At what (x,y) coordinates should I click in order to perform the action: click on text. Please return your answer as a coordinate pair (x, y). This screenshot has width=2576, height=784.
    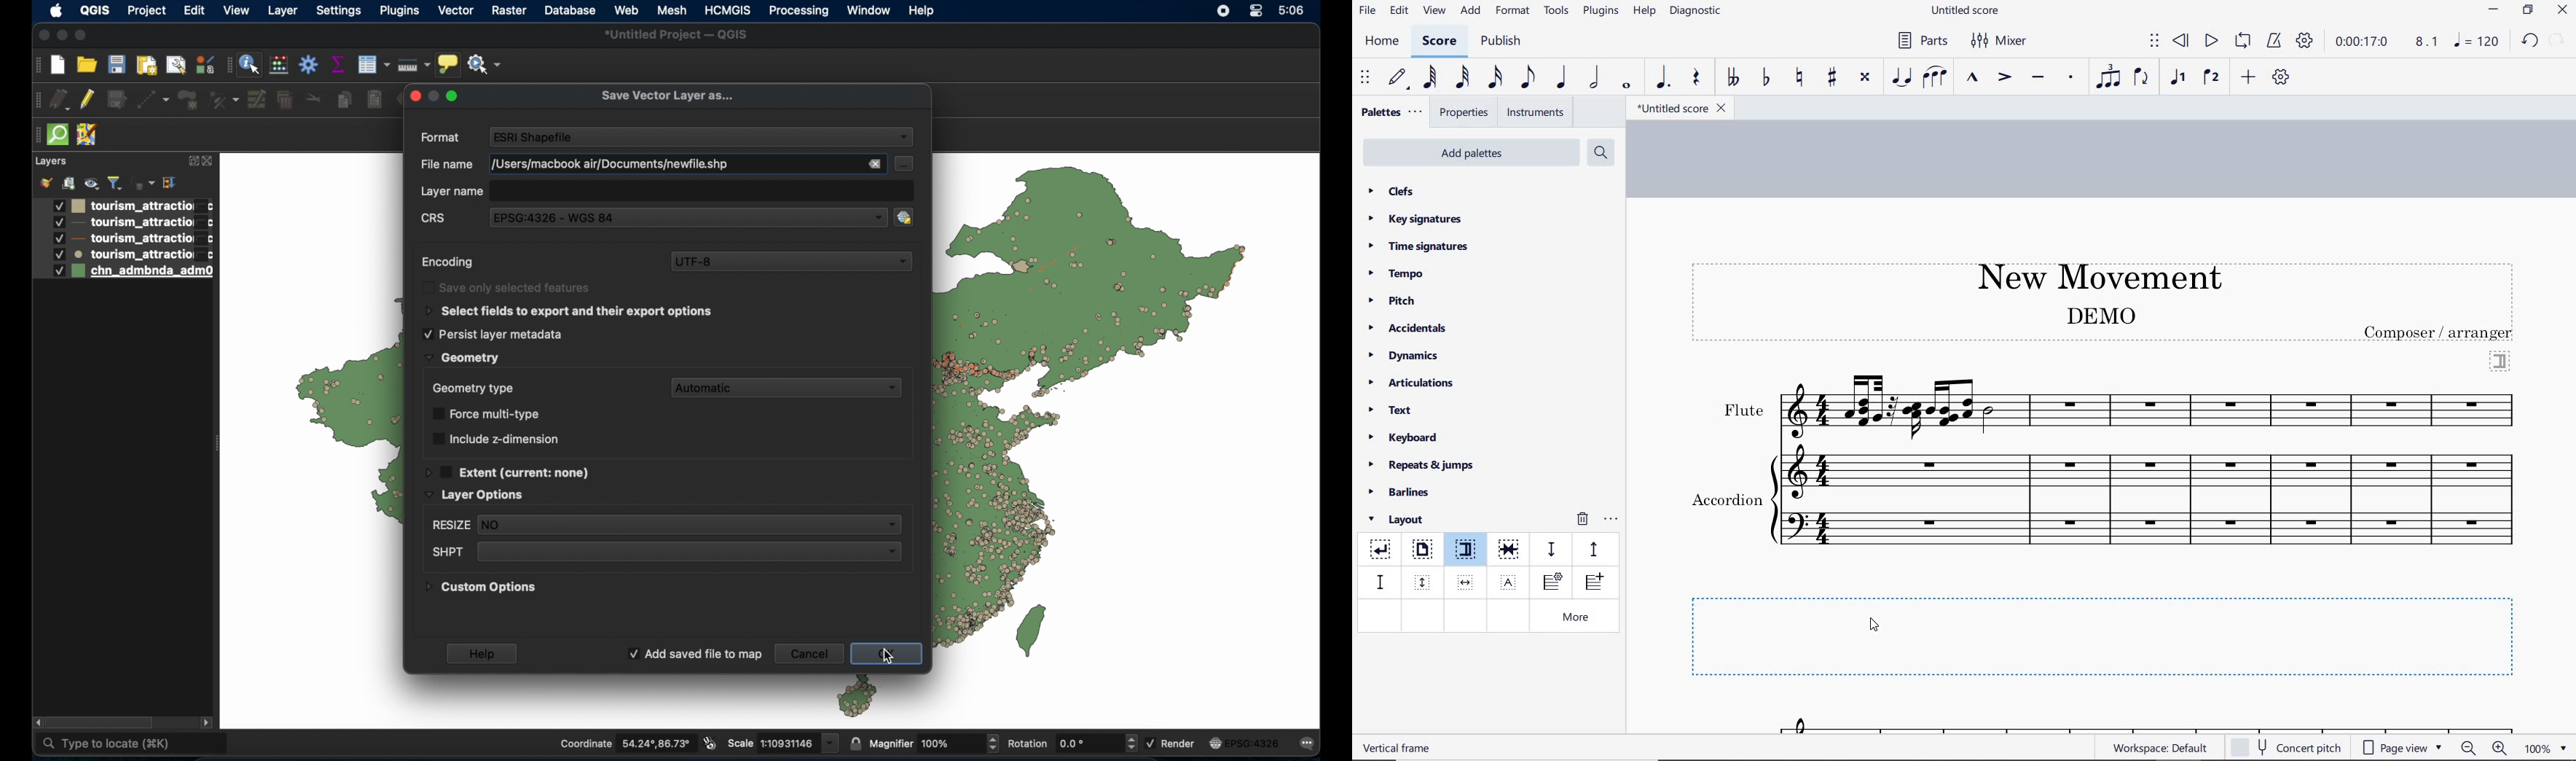
    Looking at the image, I should click on (1399, 747).